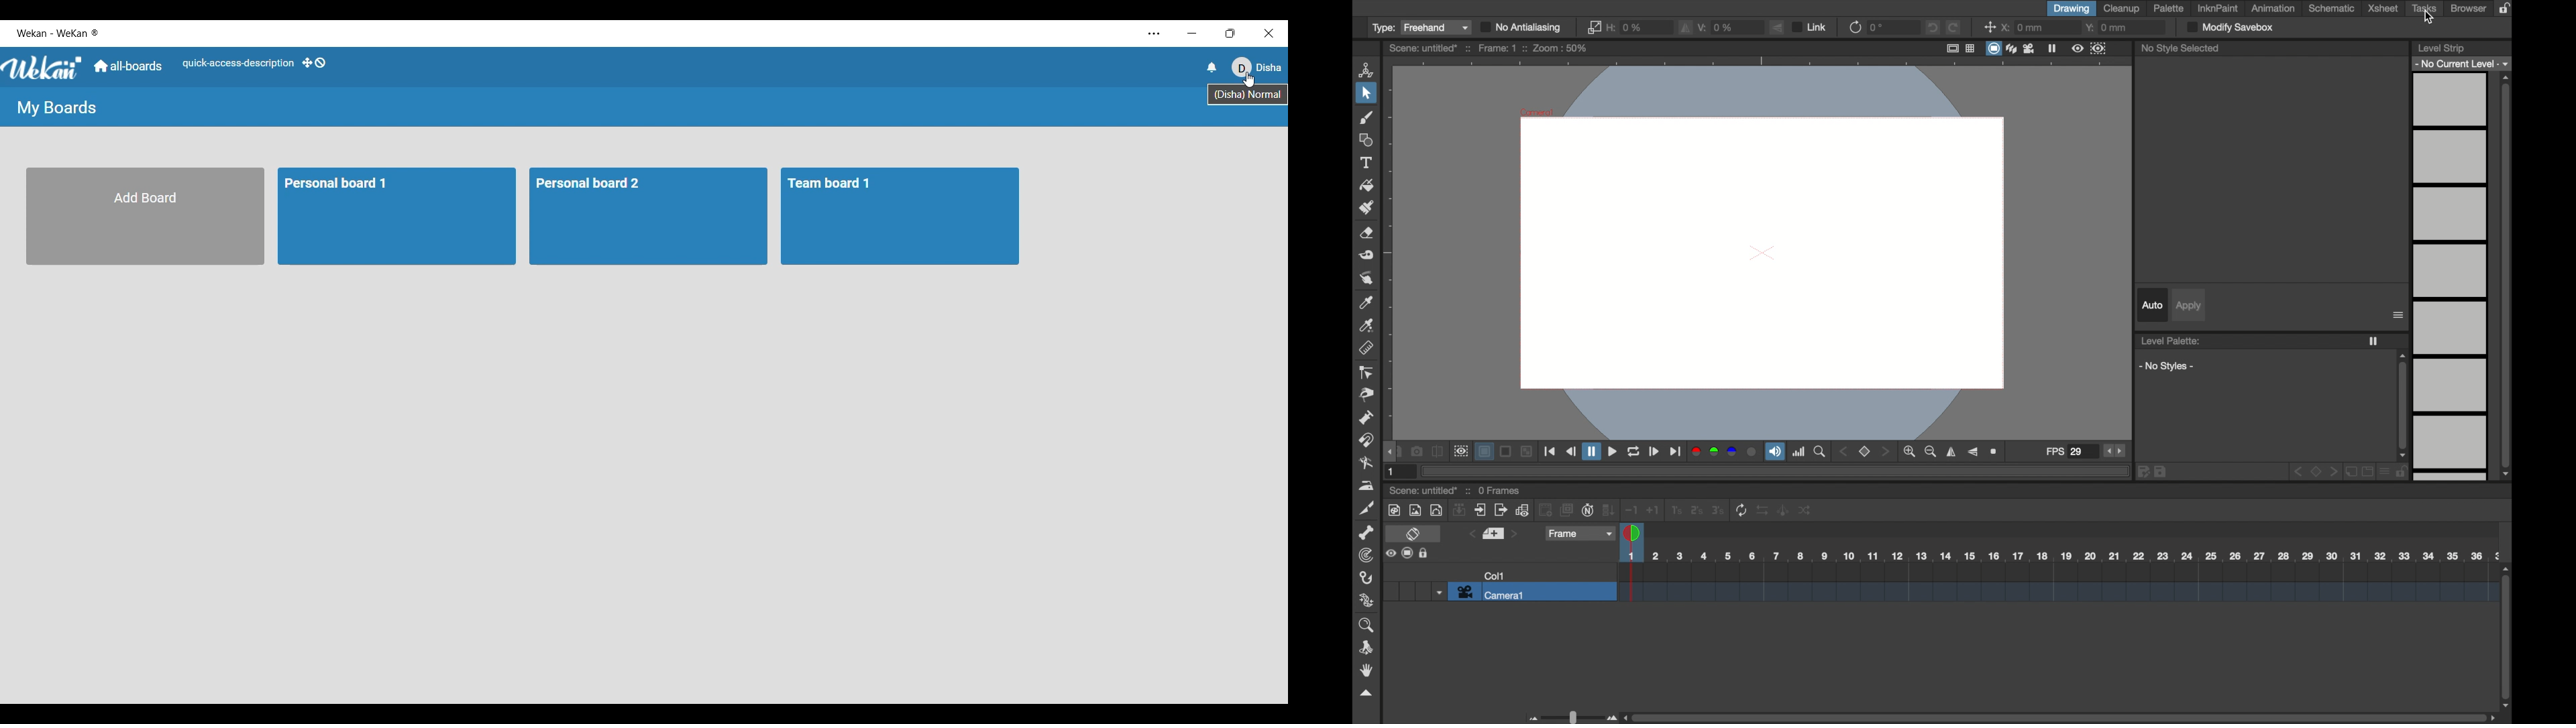 The width and height of the screenshot is (2576, 728). Describe the element at coordinates (2398, 314) in the screenshot. I see `more options` at that location.